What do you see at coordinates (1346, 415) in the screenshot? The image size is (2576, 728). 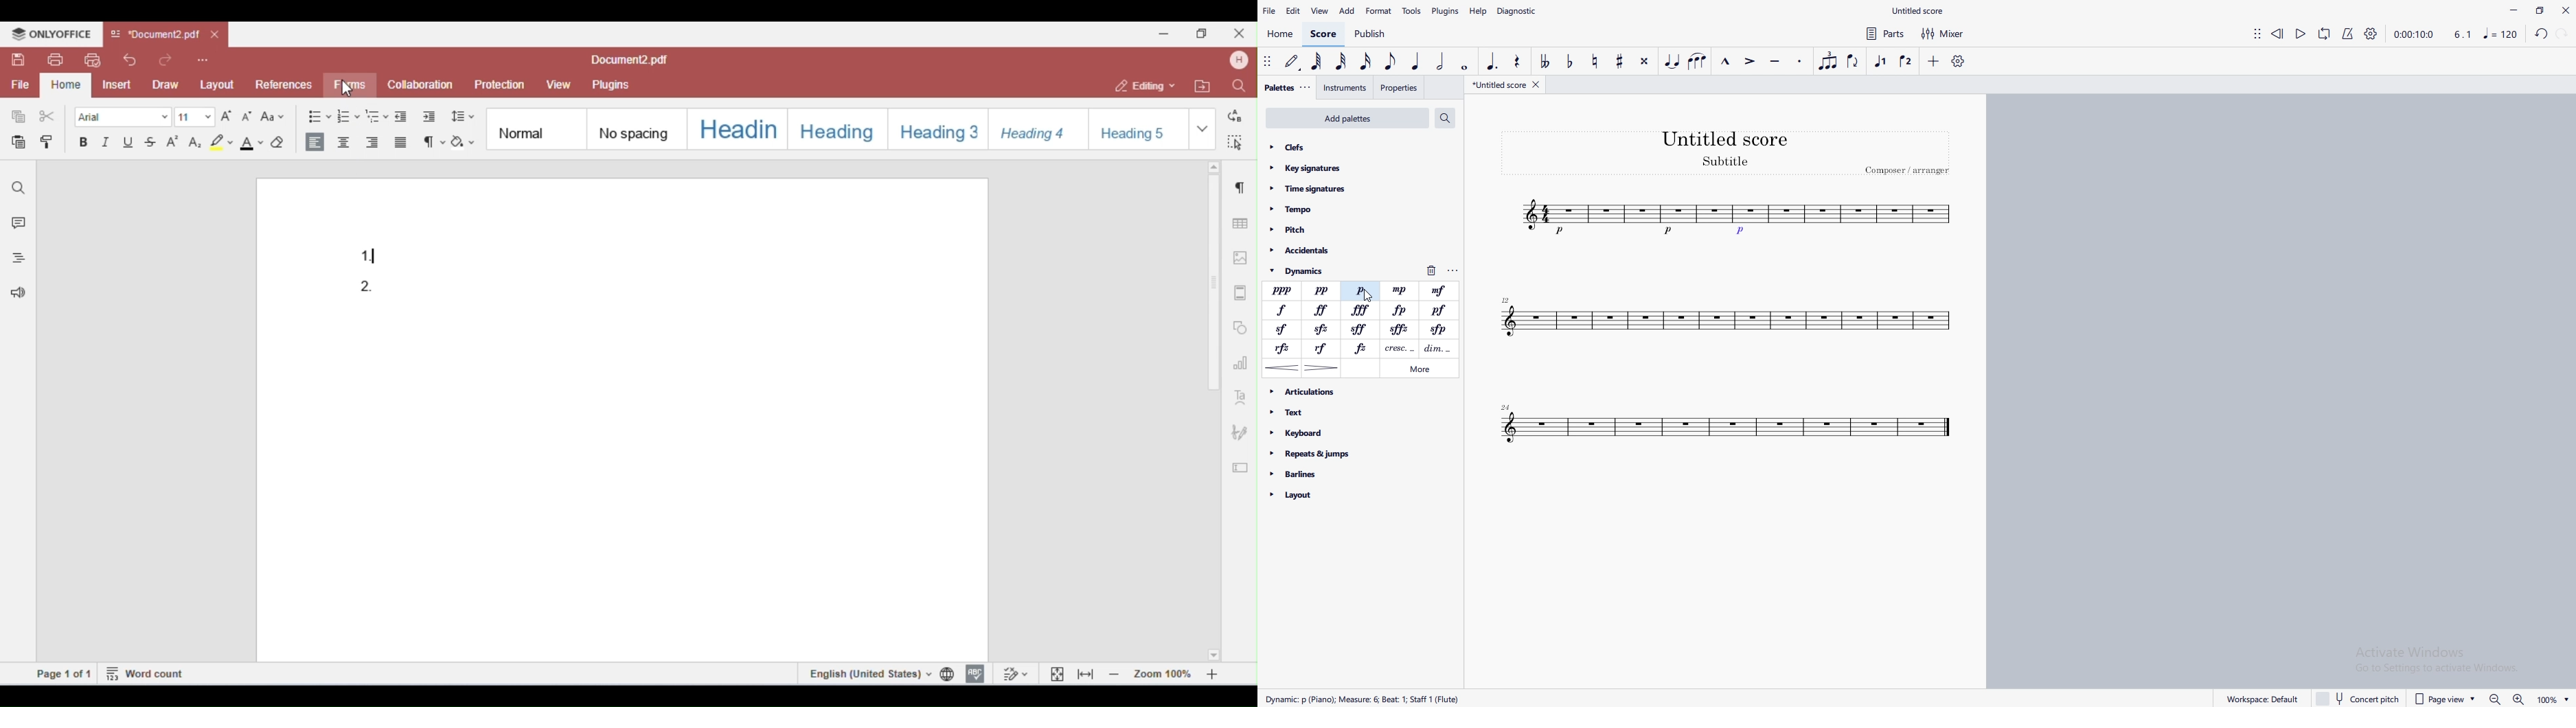 I see `text` at bounding box center [1346, 415].